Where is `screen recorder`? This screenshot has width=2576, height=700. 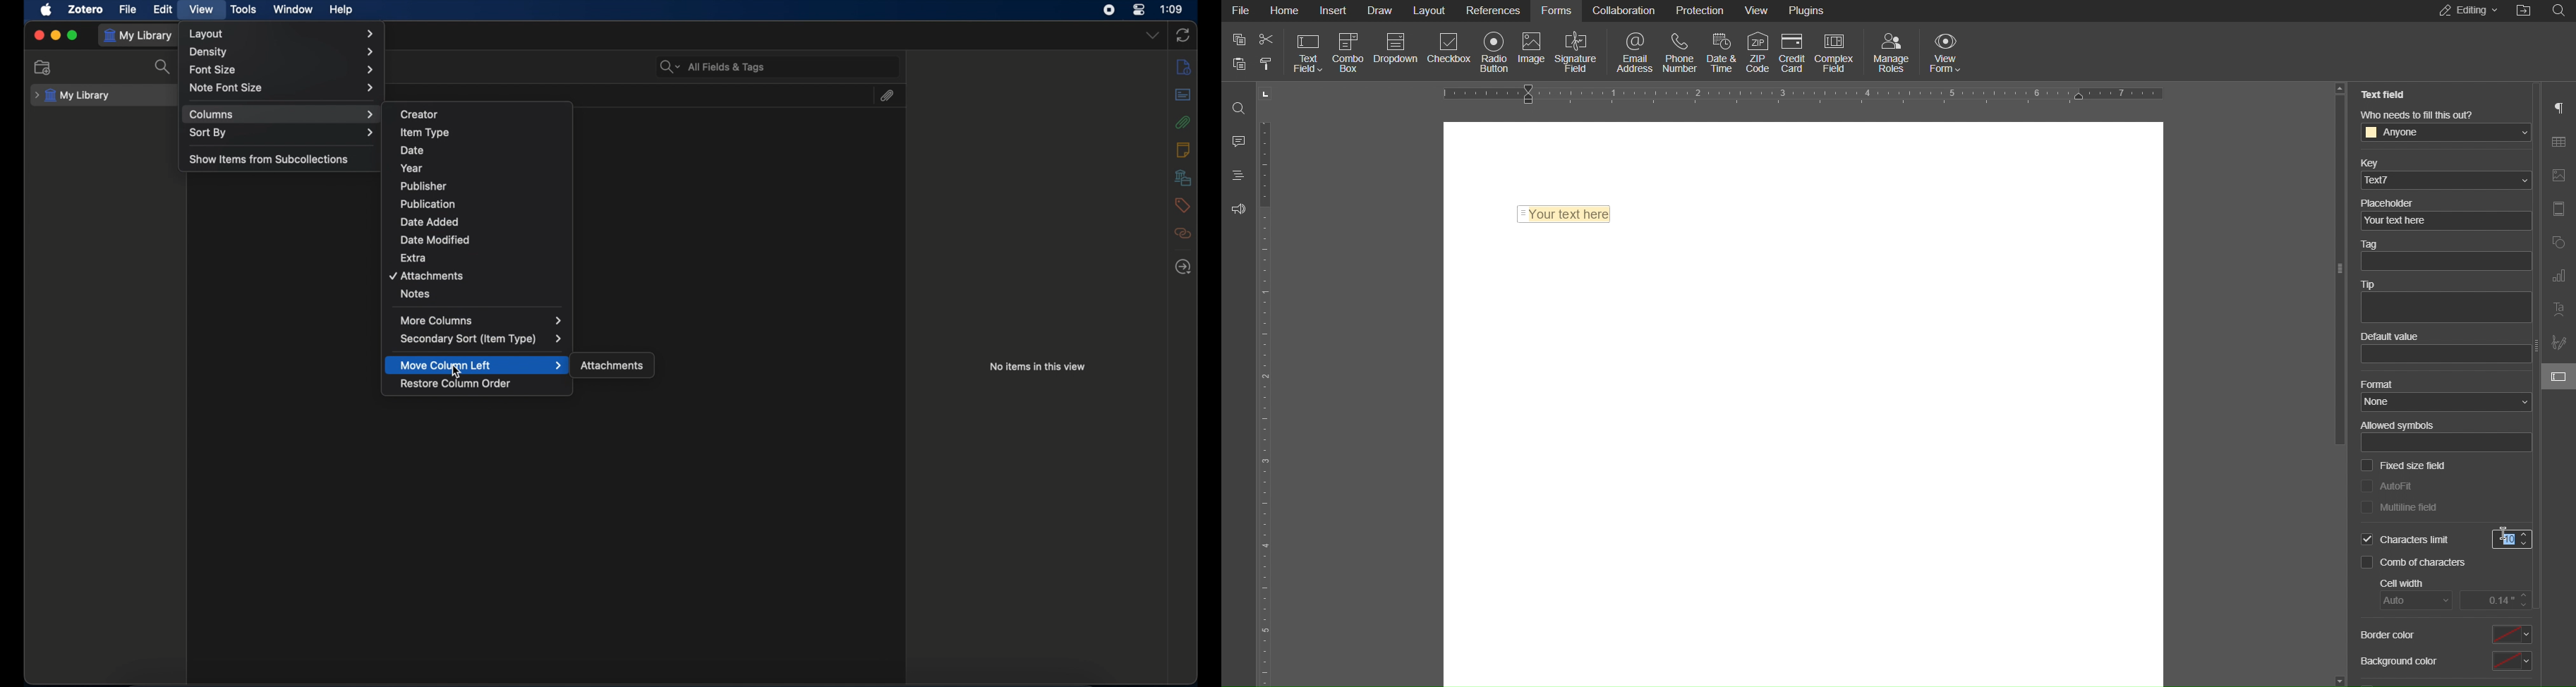 screen recorder is located at coordinates (1110, 10).